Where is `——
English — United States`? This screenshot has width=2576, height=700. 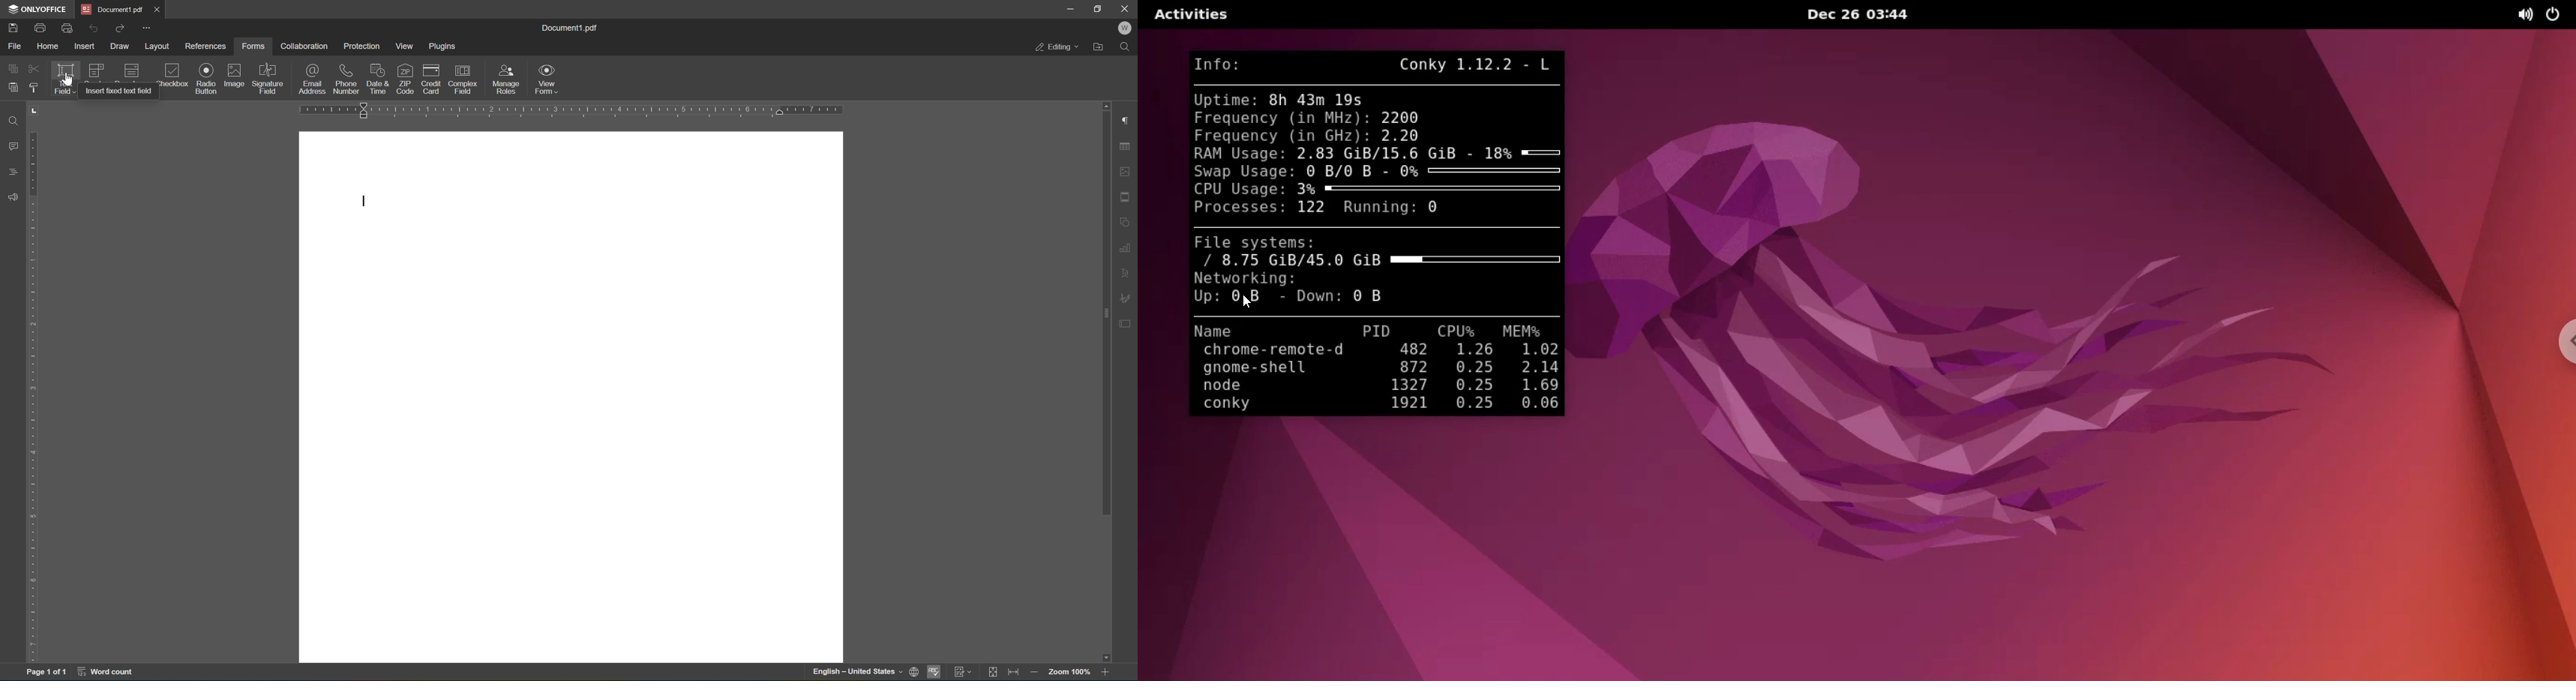 ——
English — United States is located at coordinates (848, 674).